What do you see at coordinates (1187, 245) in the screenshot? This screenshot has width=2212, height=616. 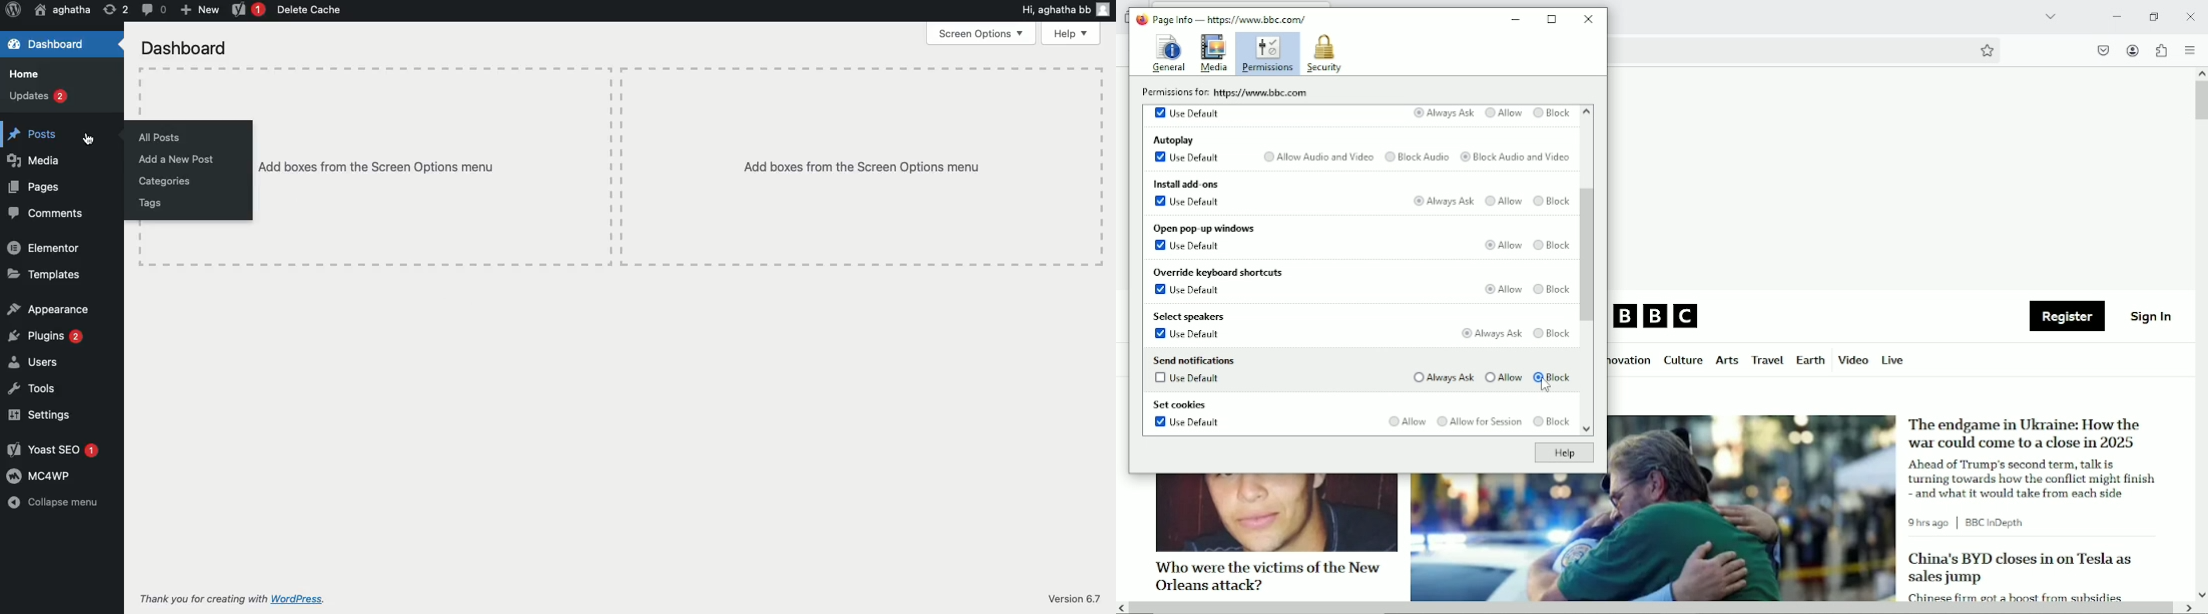 I see `Use default` at bounding box center [1187, 245].